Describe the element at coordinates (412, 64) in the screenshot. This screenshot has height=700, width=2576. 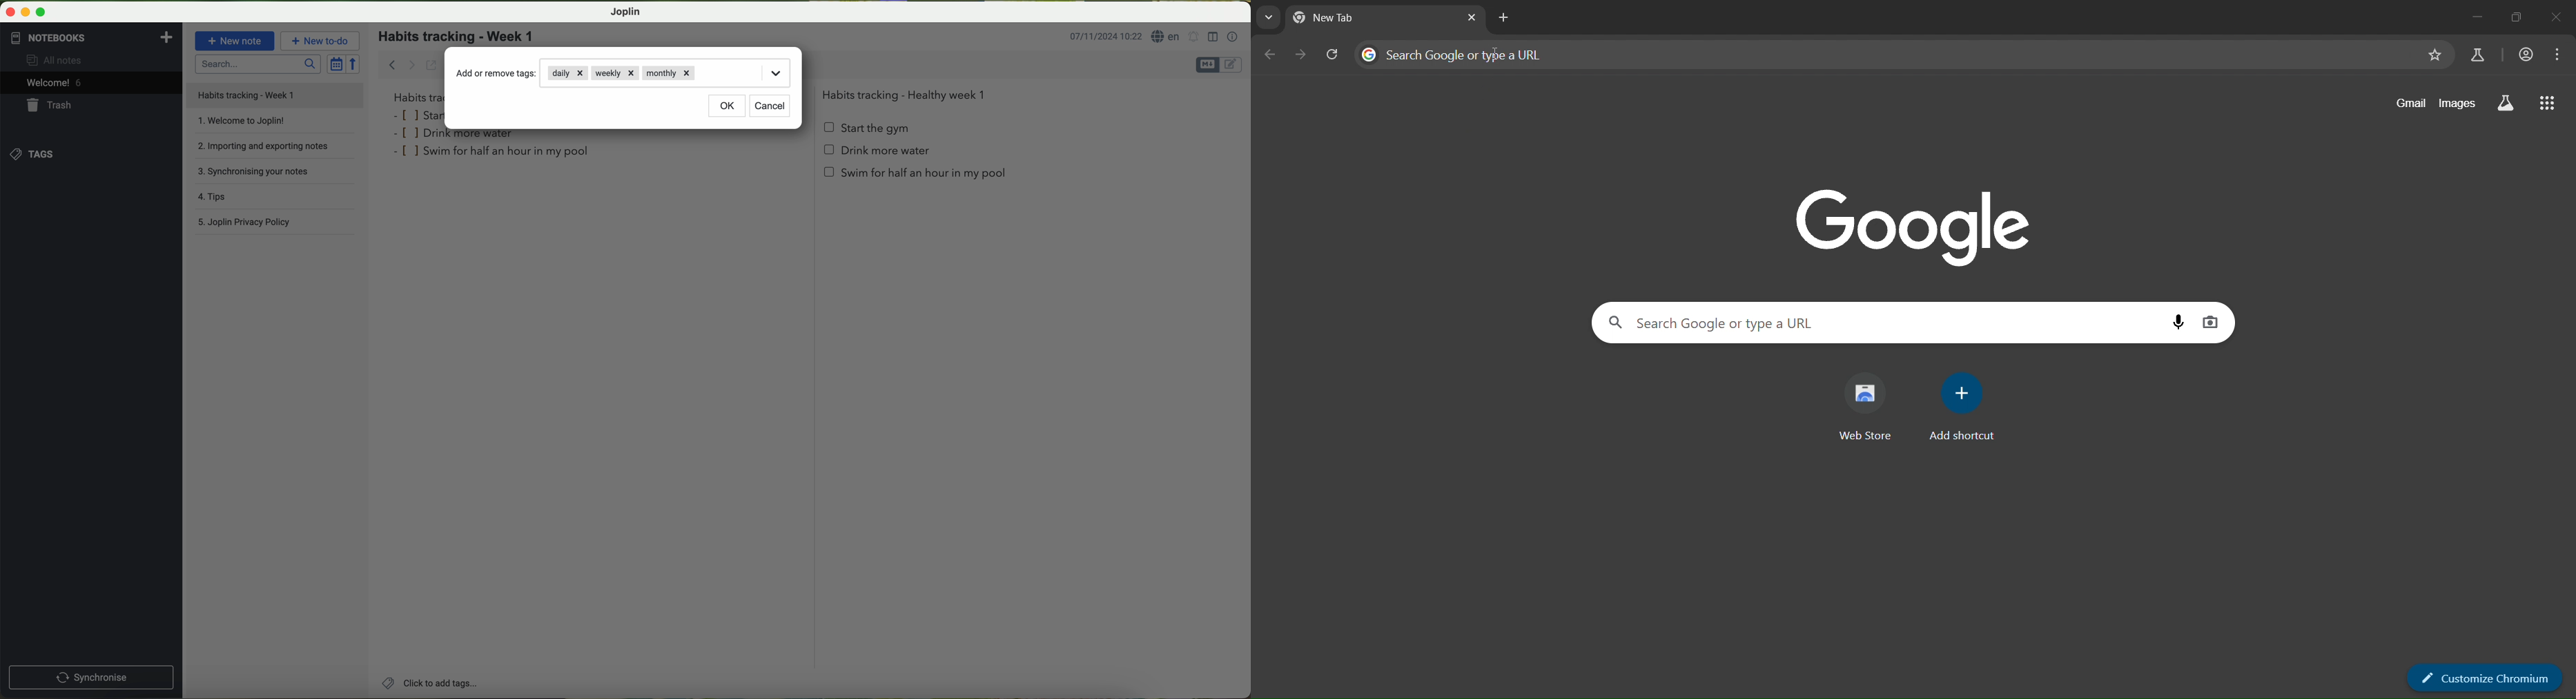
I see `forward` at that location.